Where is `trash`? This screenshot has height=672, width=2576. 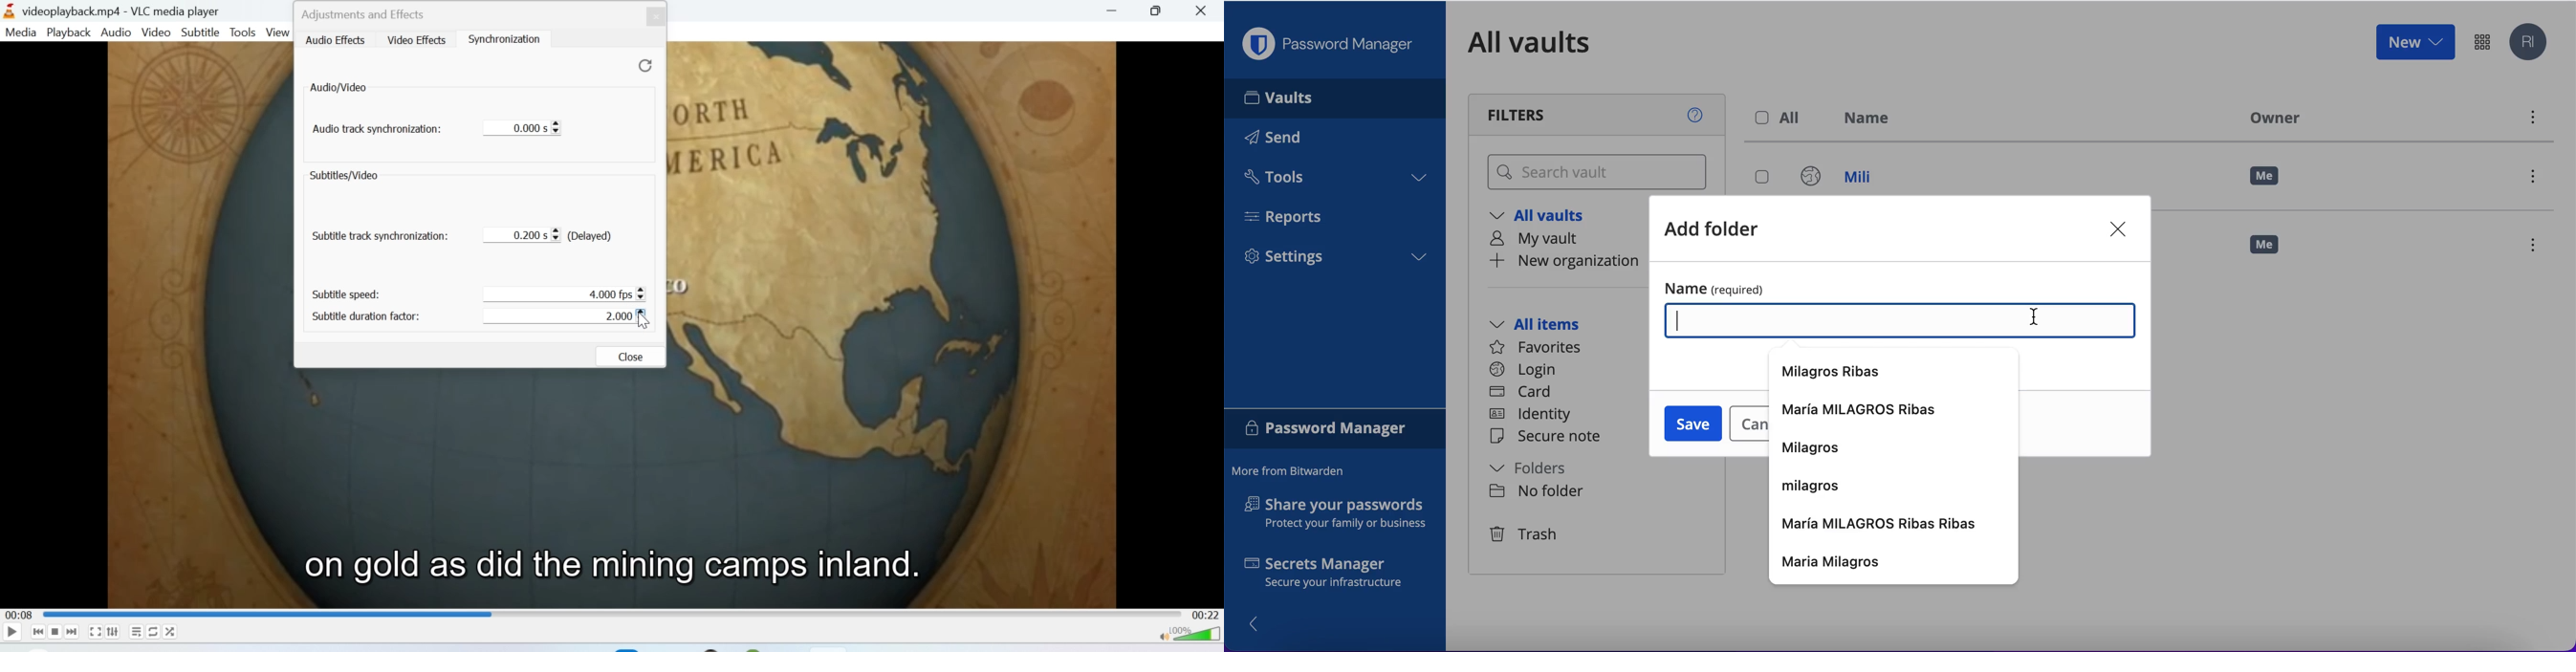 trash is located at coordinates (1526, 535).